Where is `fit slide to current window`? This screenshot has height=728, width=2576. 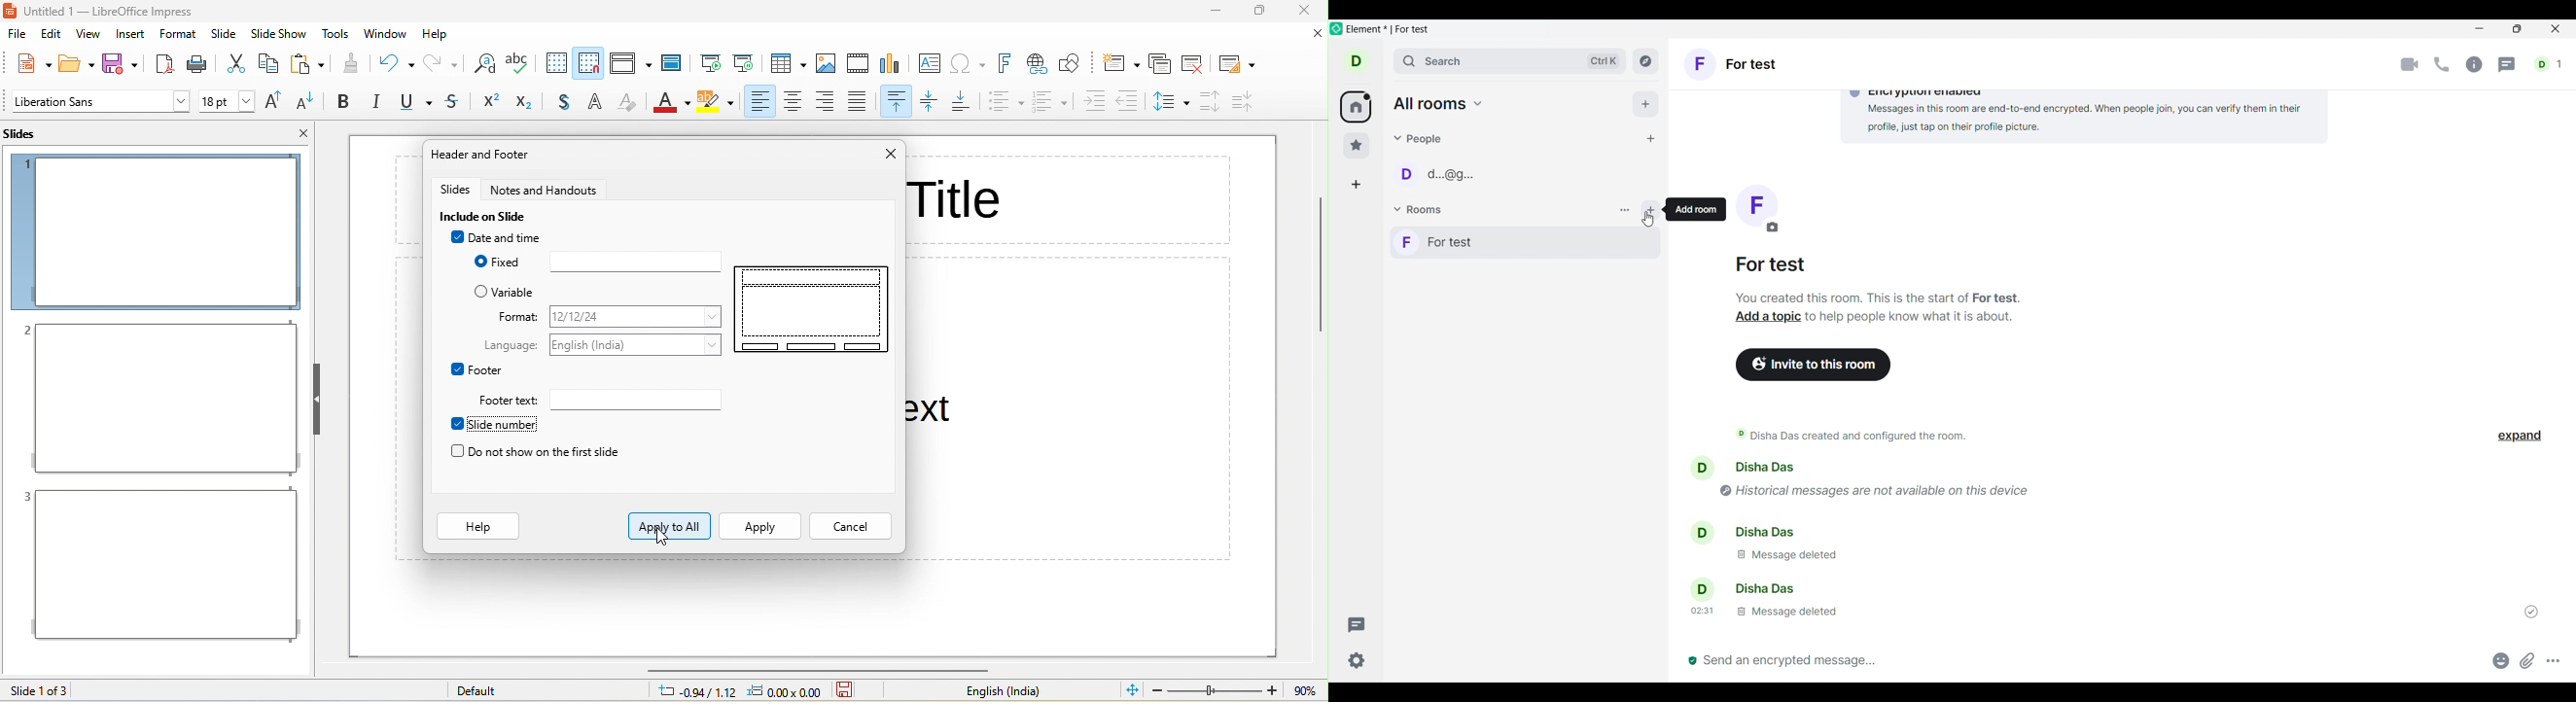 fit slide to current window is located at coordinates (1133, 689).